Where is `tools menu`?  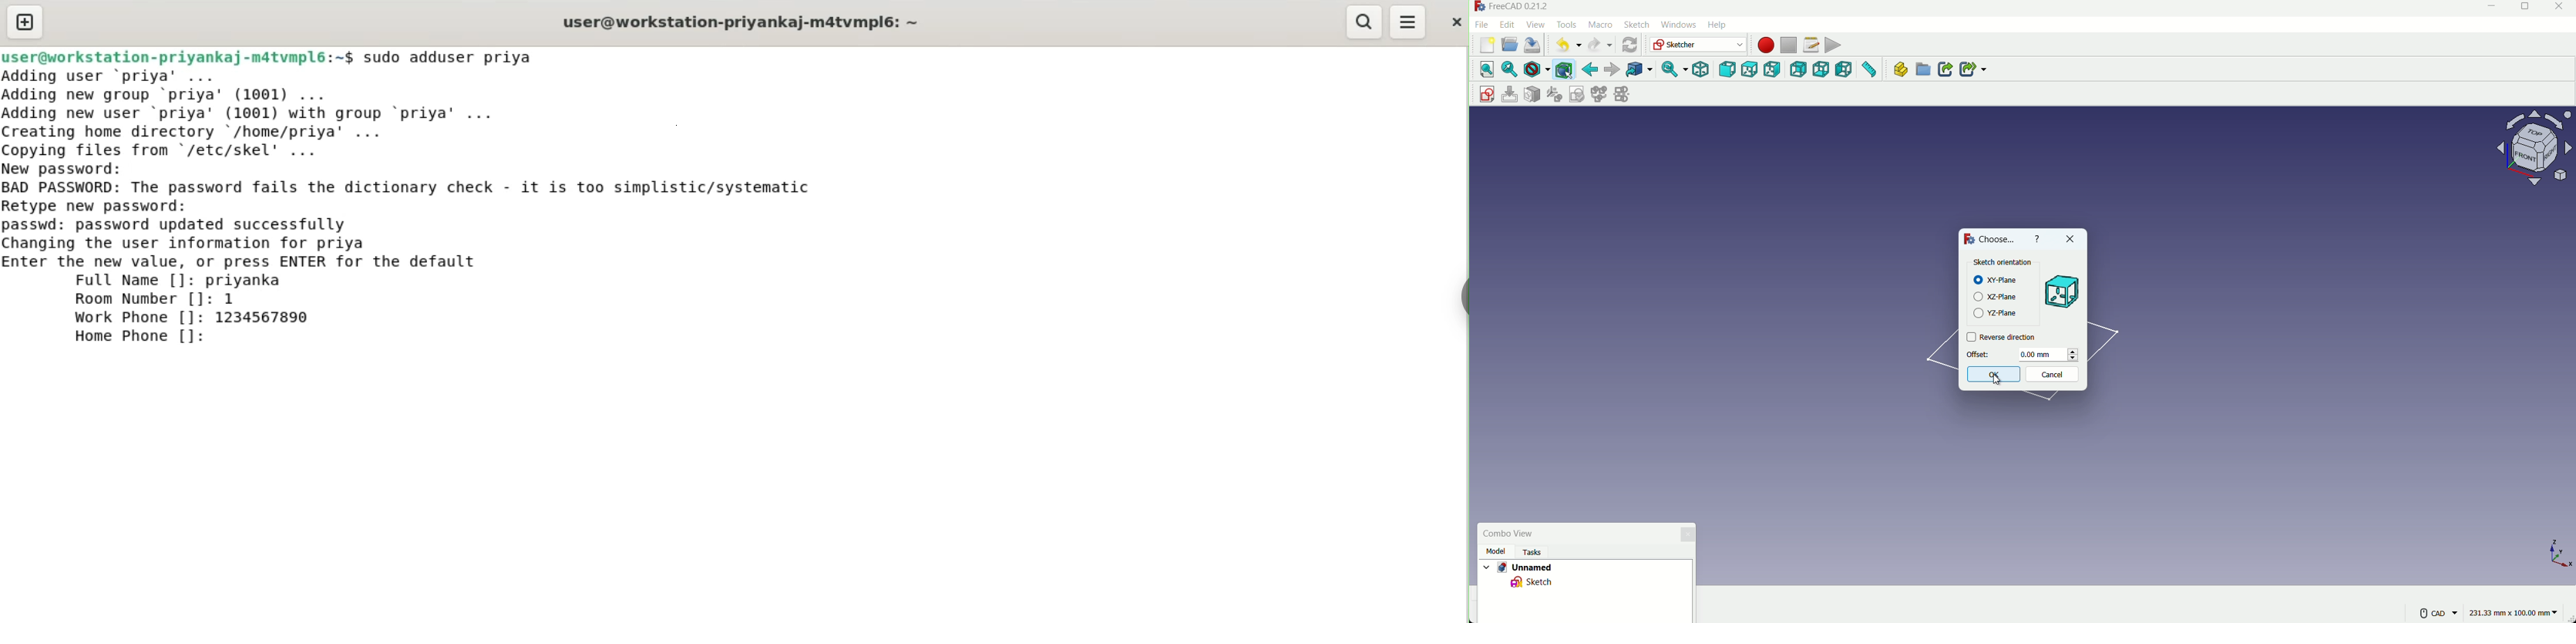
tools menu is located at coordinates (1567, 25).